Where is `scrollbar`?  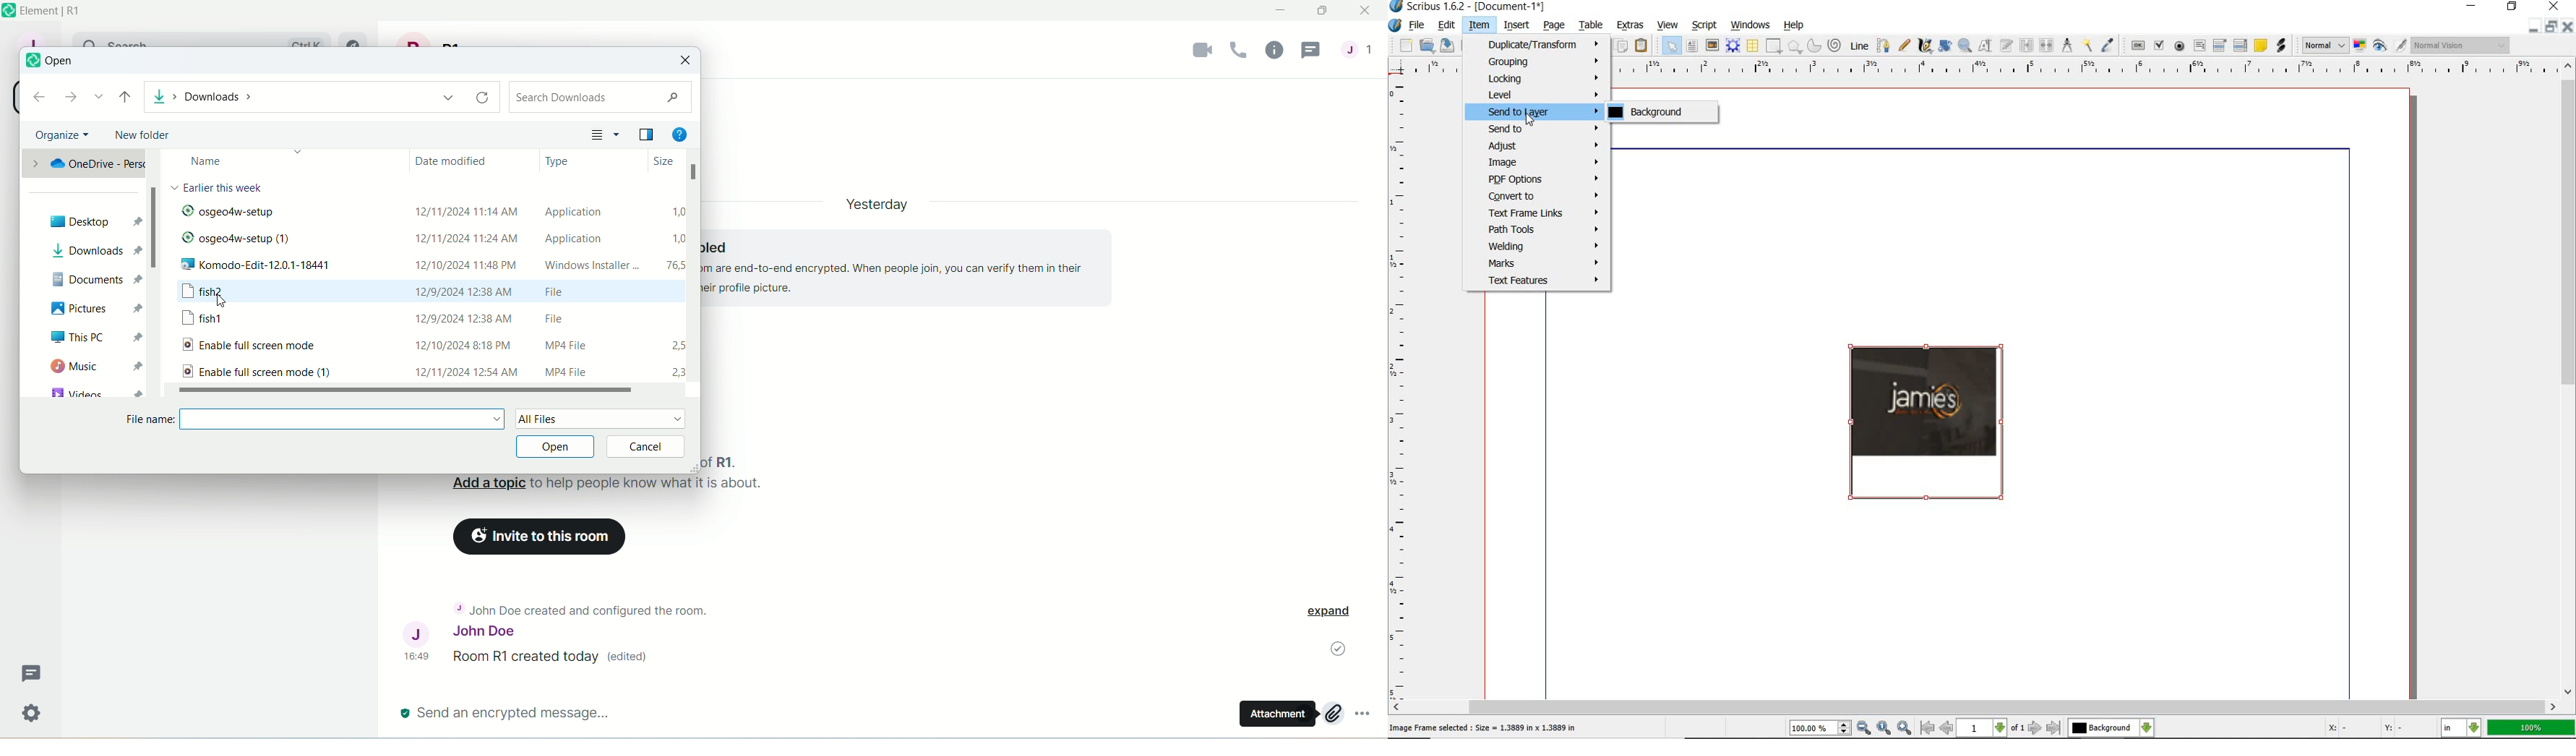 scrollbar is located at coordinates (1976, 706).